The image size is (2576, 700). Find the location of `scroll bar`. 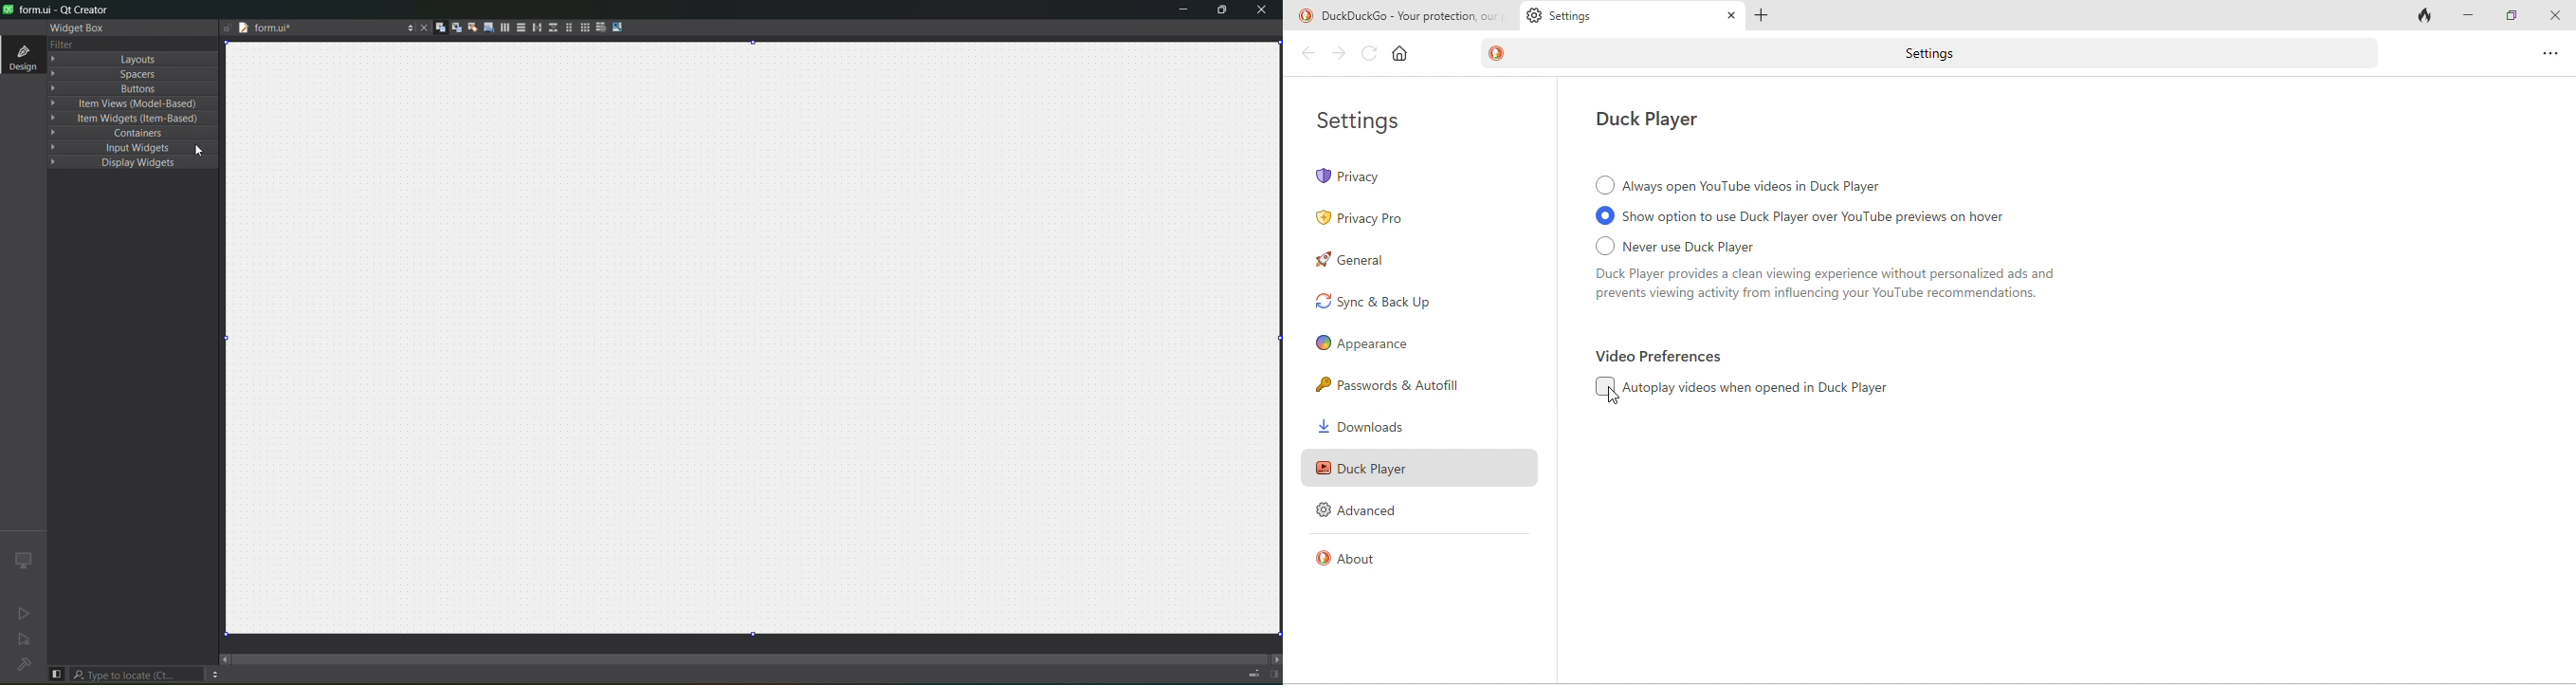

scroll bar is located at coordinates (757, 658).